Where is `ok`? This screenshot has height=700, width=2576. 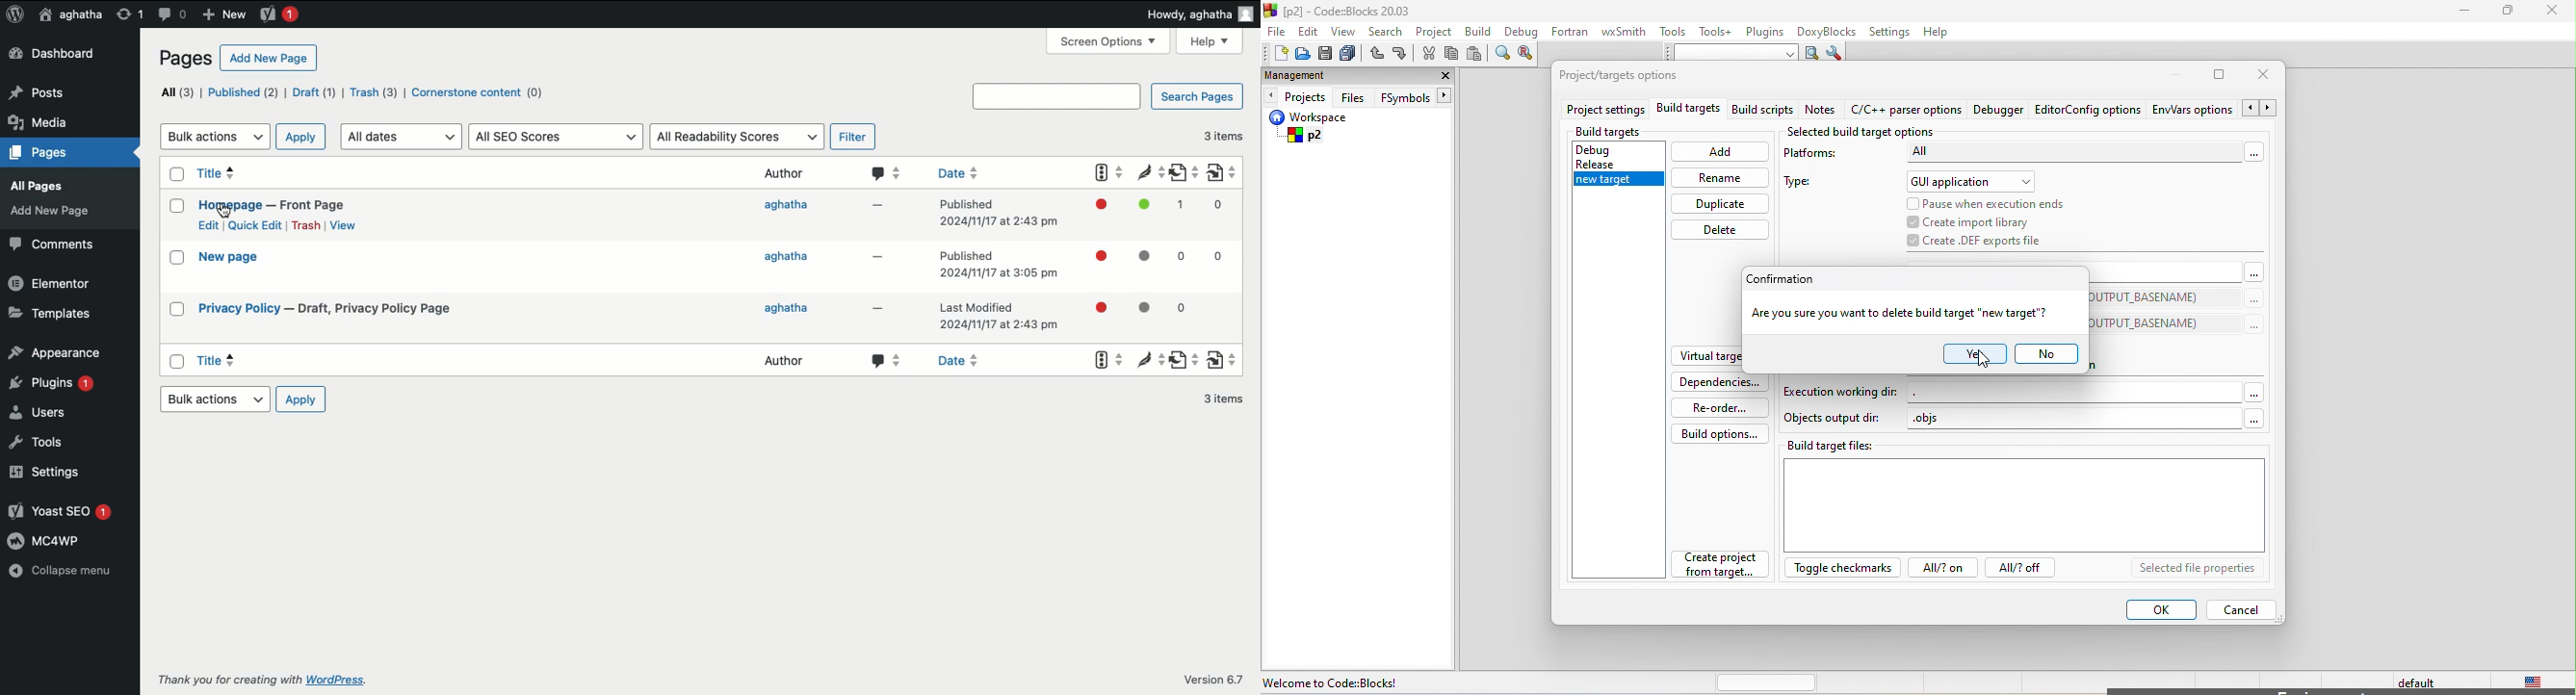 ok is located at coordinates (2159, 608).